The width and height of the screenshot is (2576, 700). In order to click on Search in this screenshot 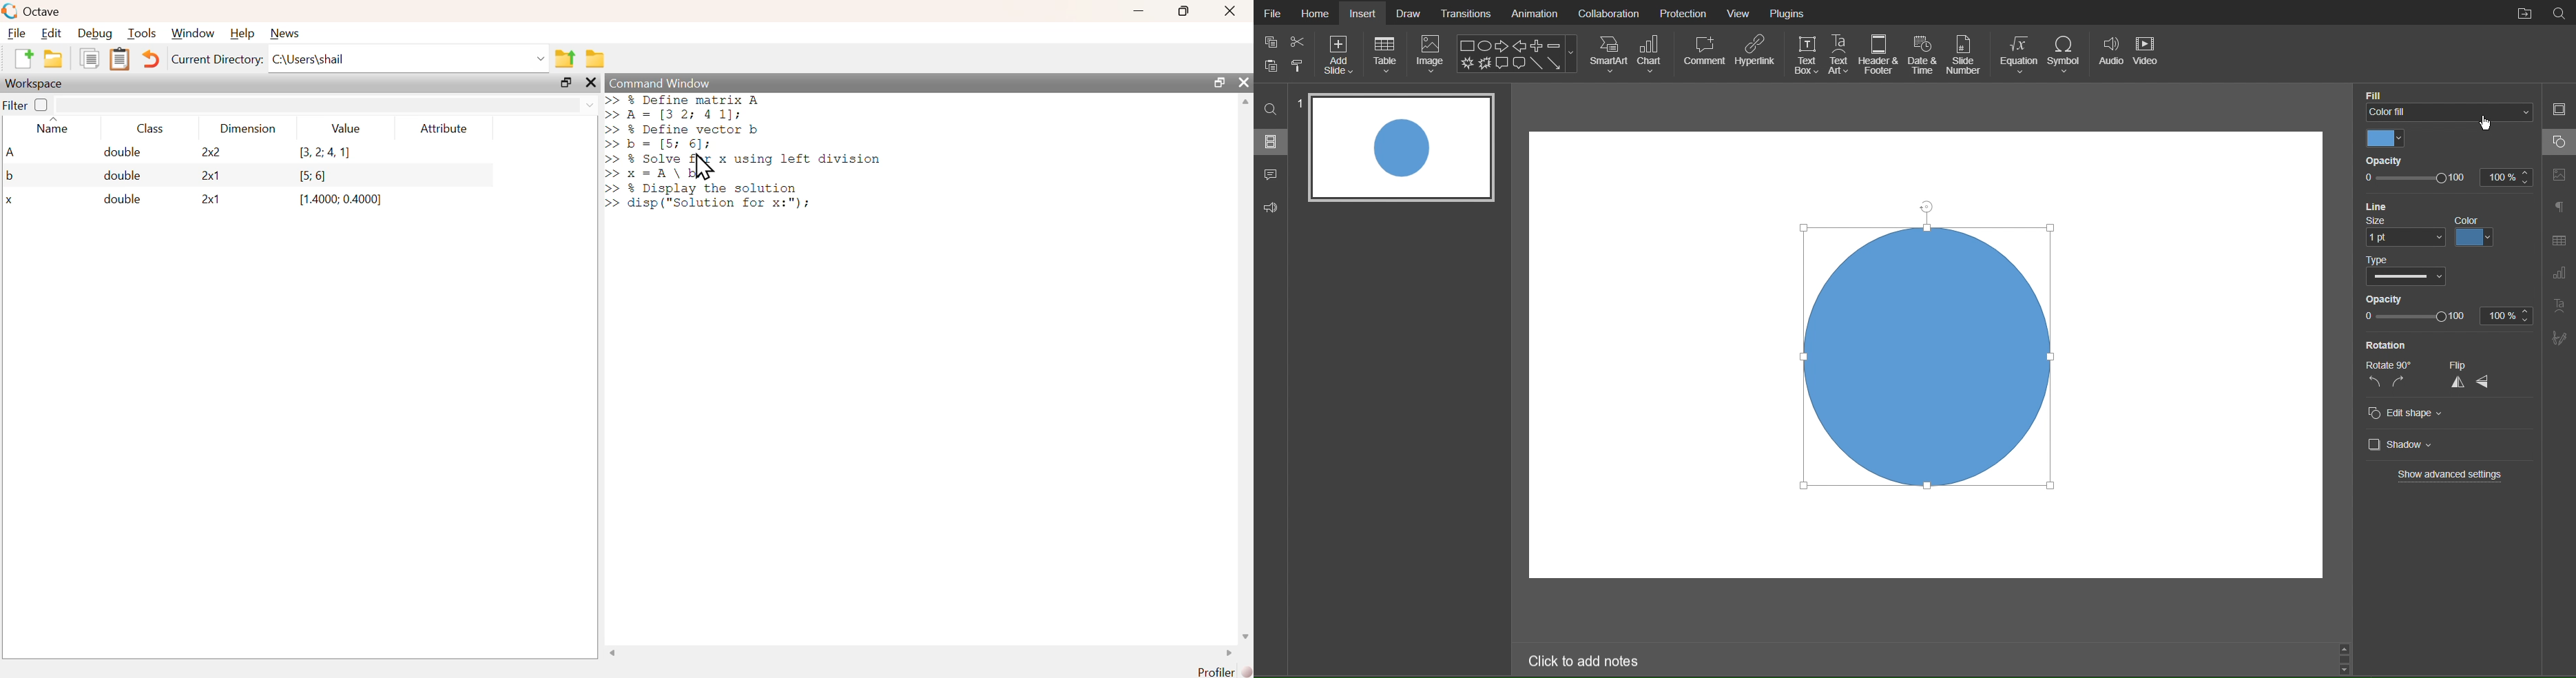, I will do `click(2560, 14)`.